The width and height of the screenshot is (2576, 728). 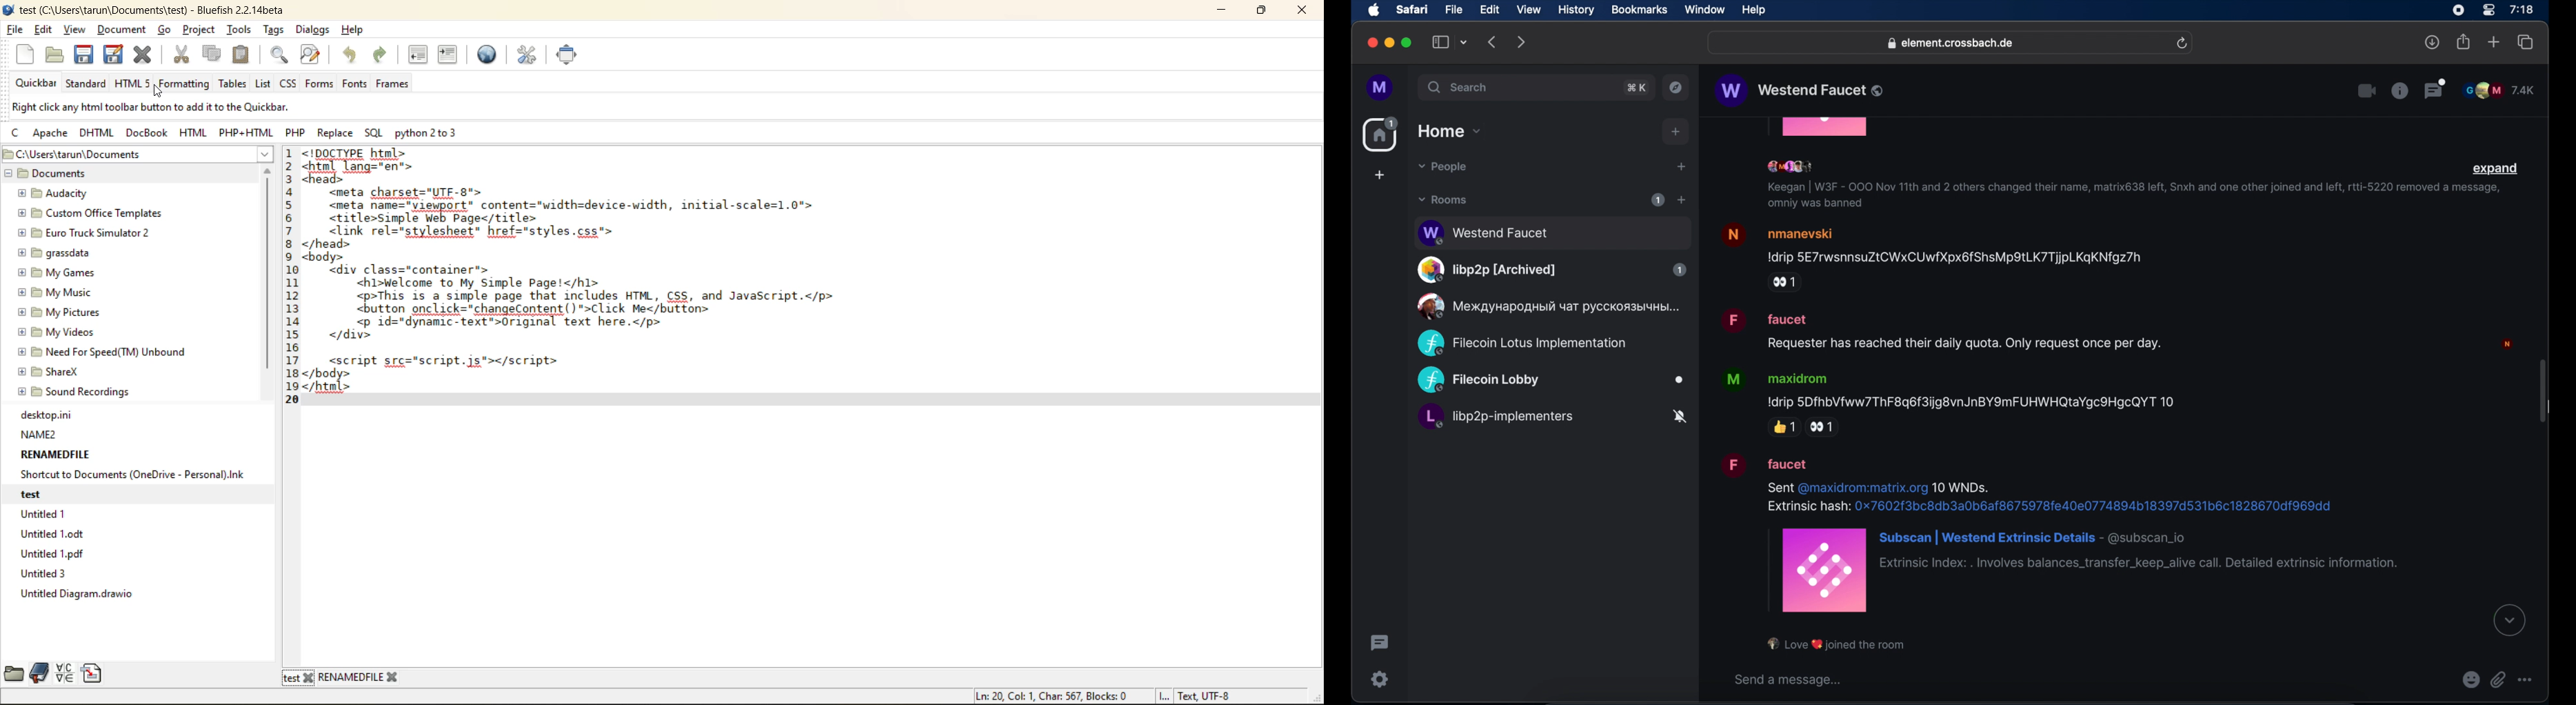 I want to click on side ye reaction, so click(x=1826, y=428).